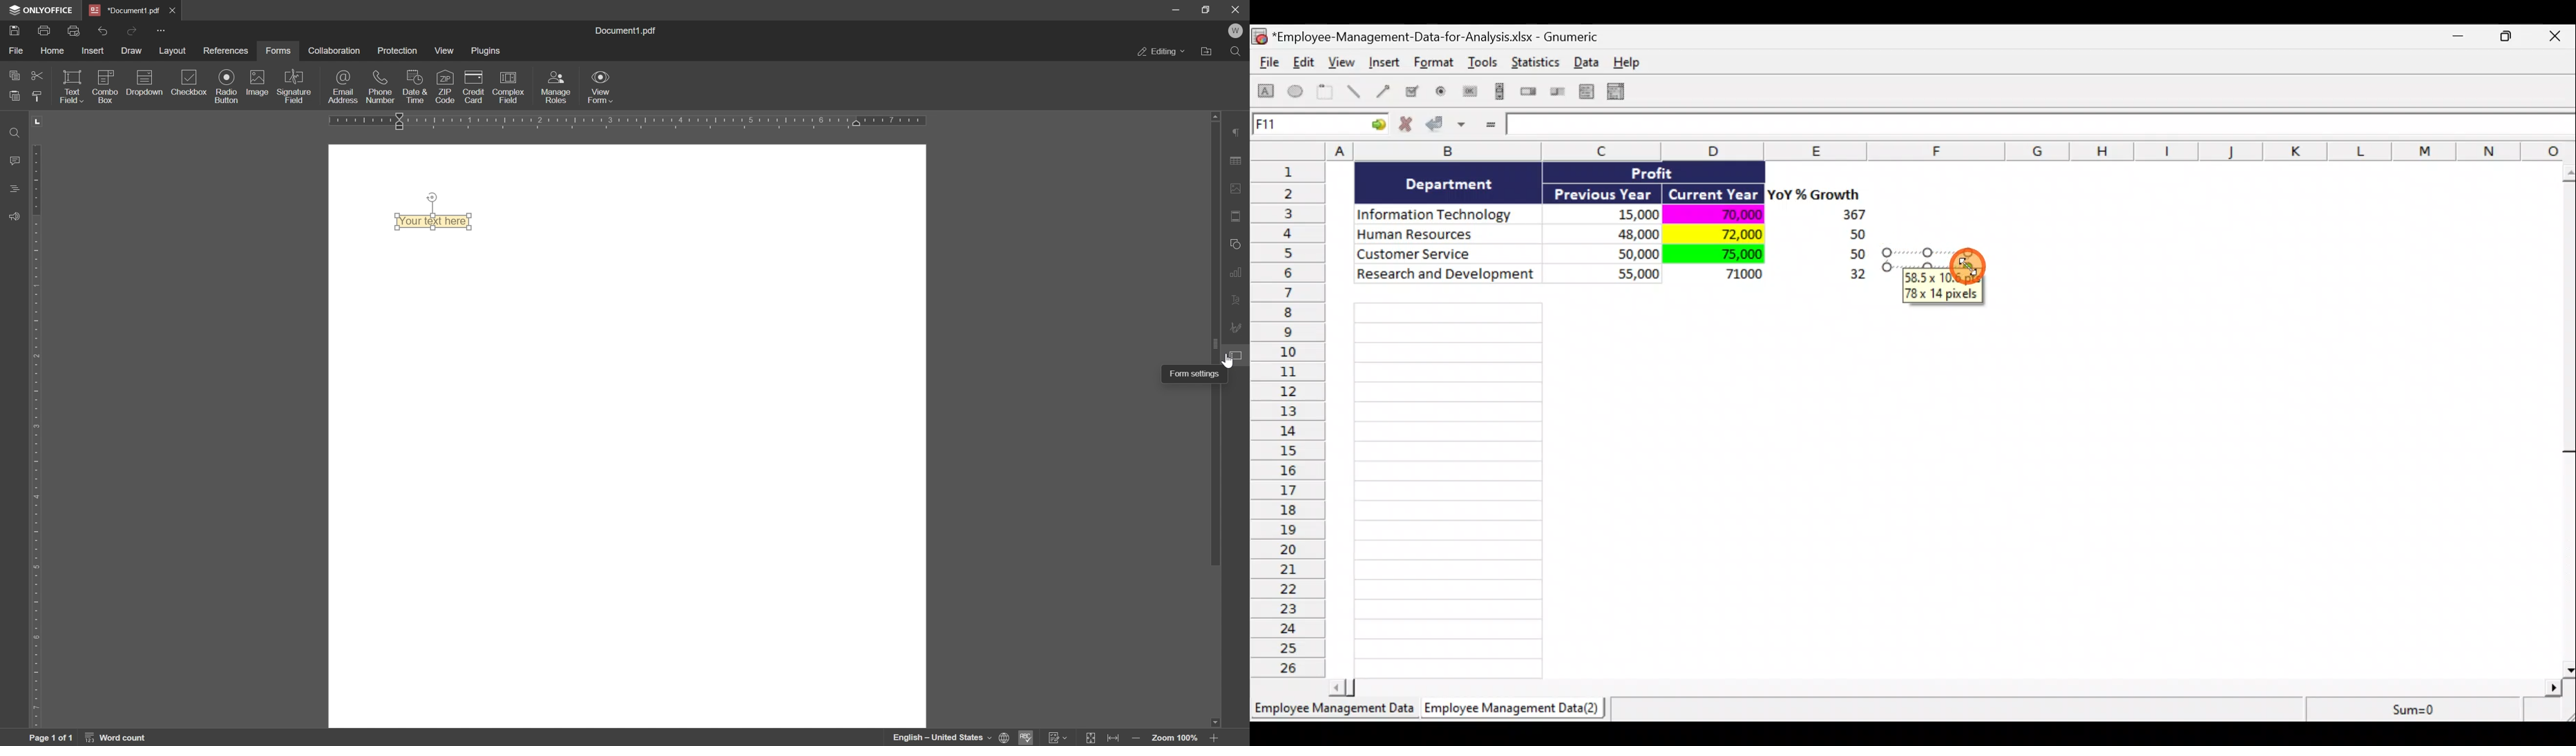 Image resolution: width=2576 pixels, height=756 pixels. What do you see at coordinates (1319, 126) in the screenshot?
I see `Cell allocation` at bounding box center [1319, 126].